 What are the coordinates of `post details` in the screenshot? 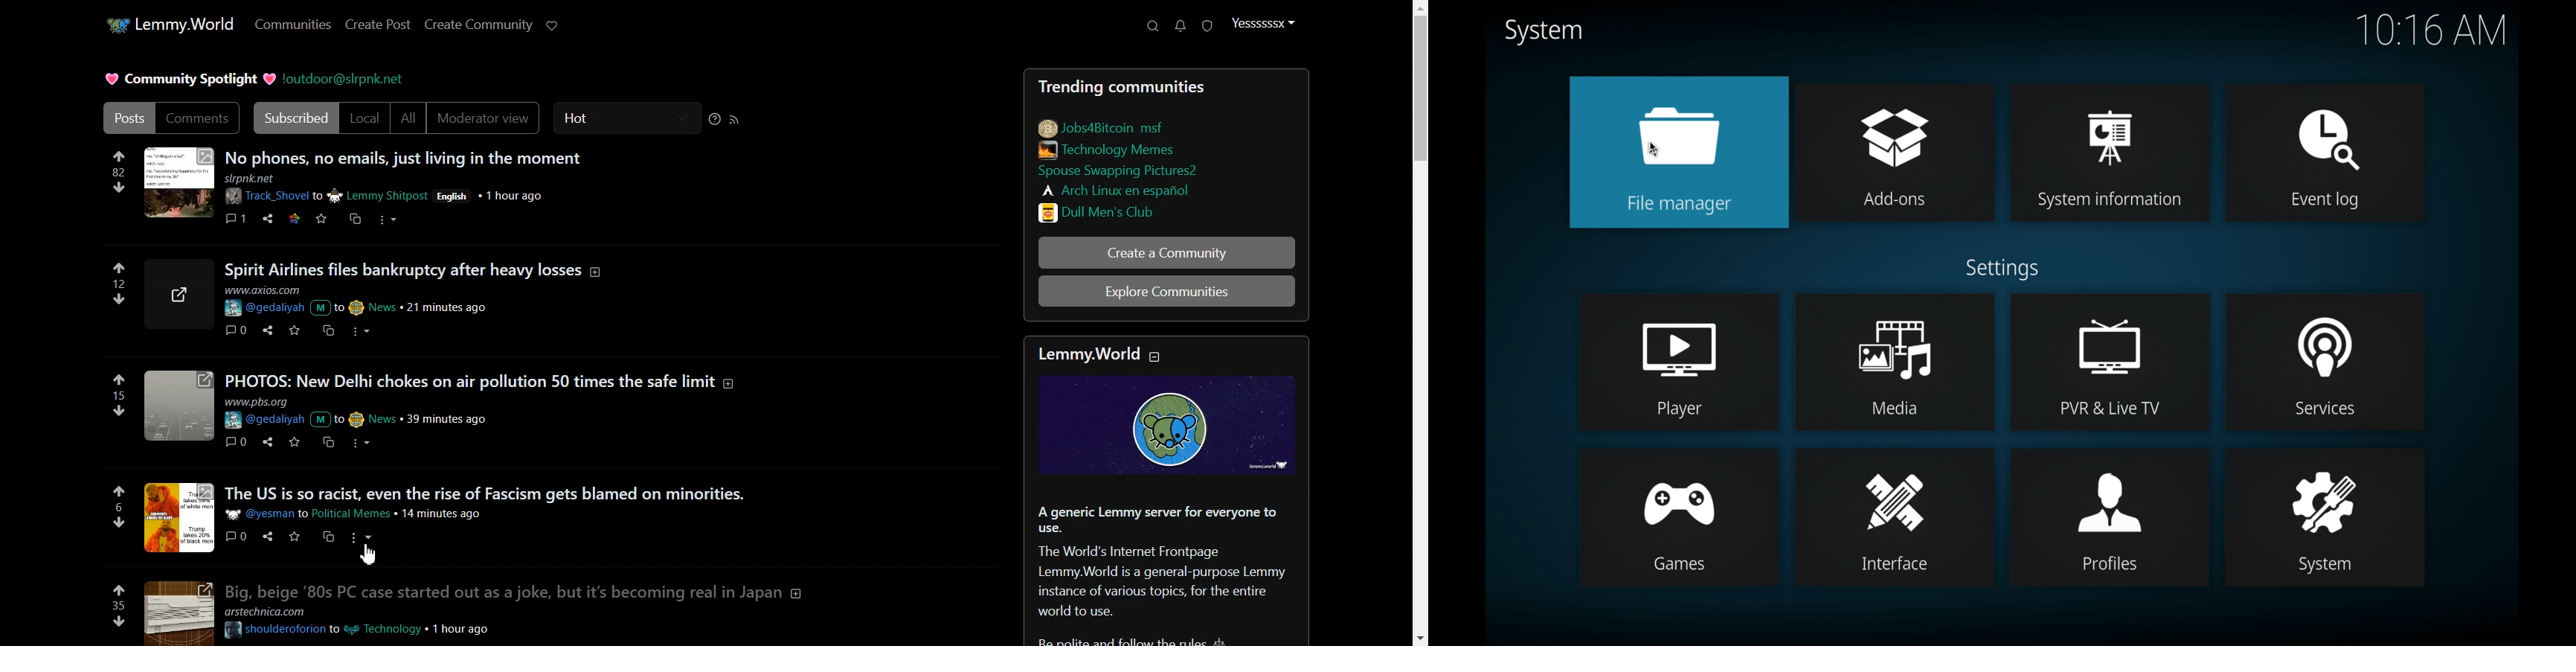 It's located at (408, 190).